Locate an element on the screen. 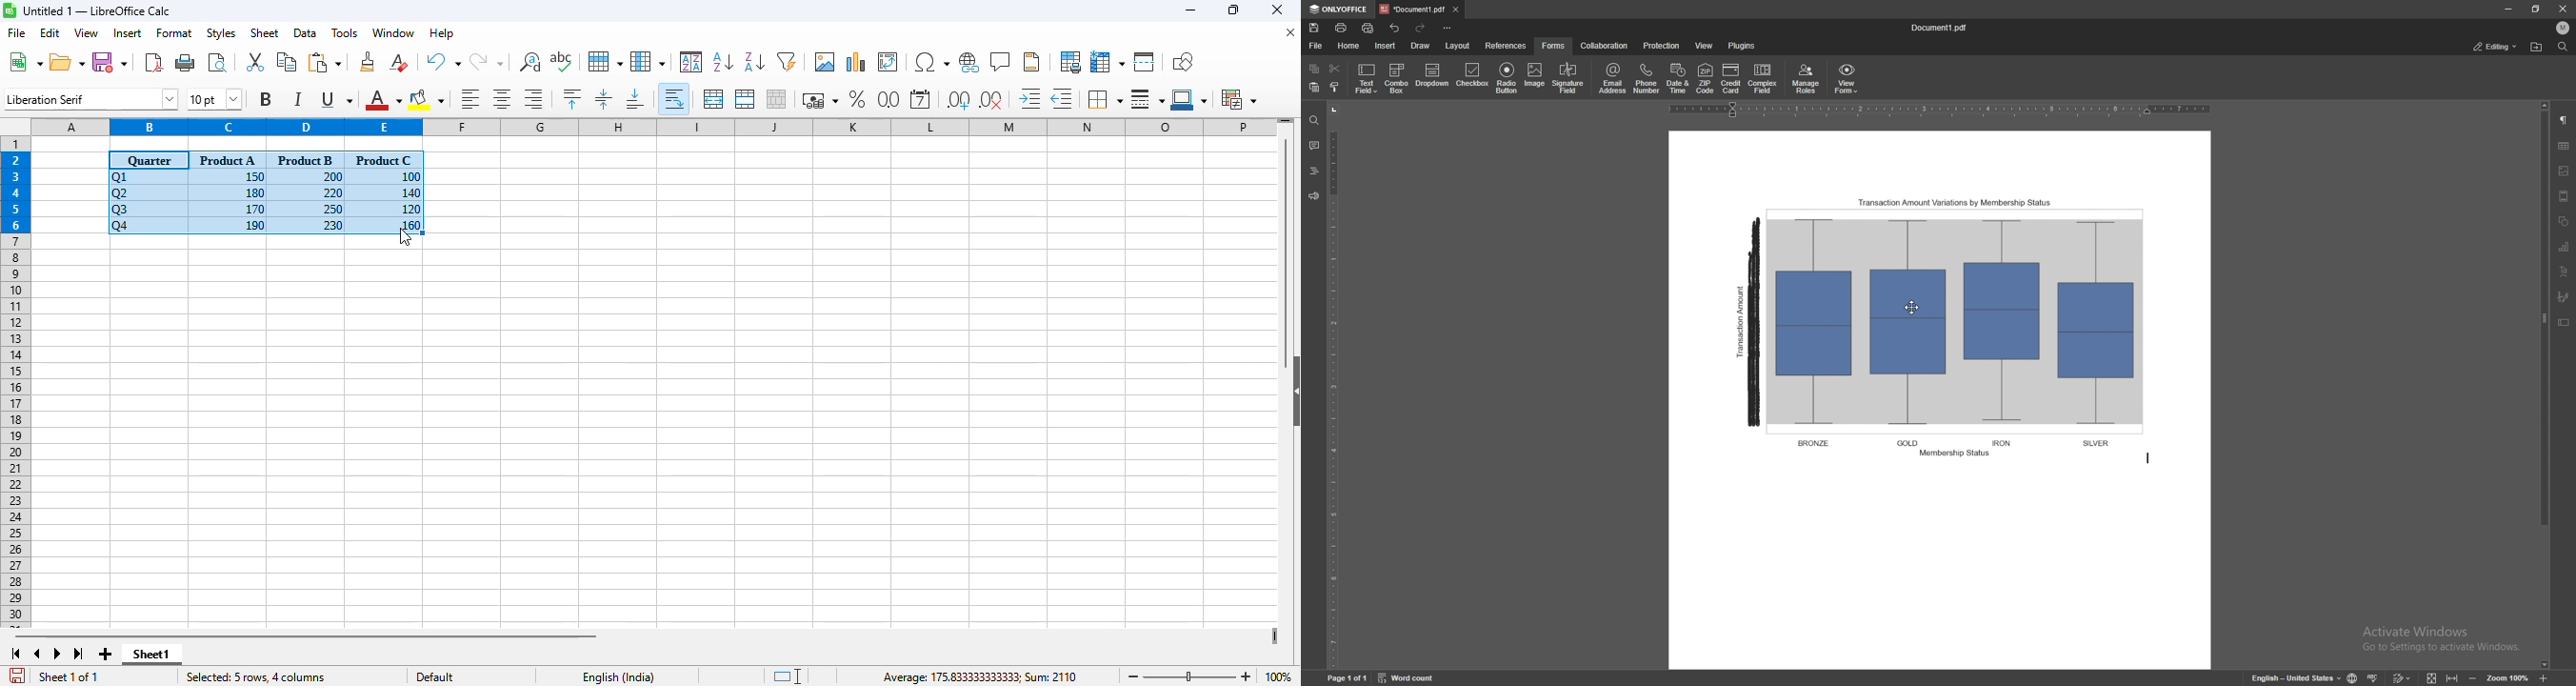  email address is located at coordinates (1614, 78).